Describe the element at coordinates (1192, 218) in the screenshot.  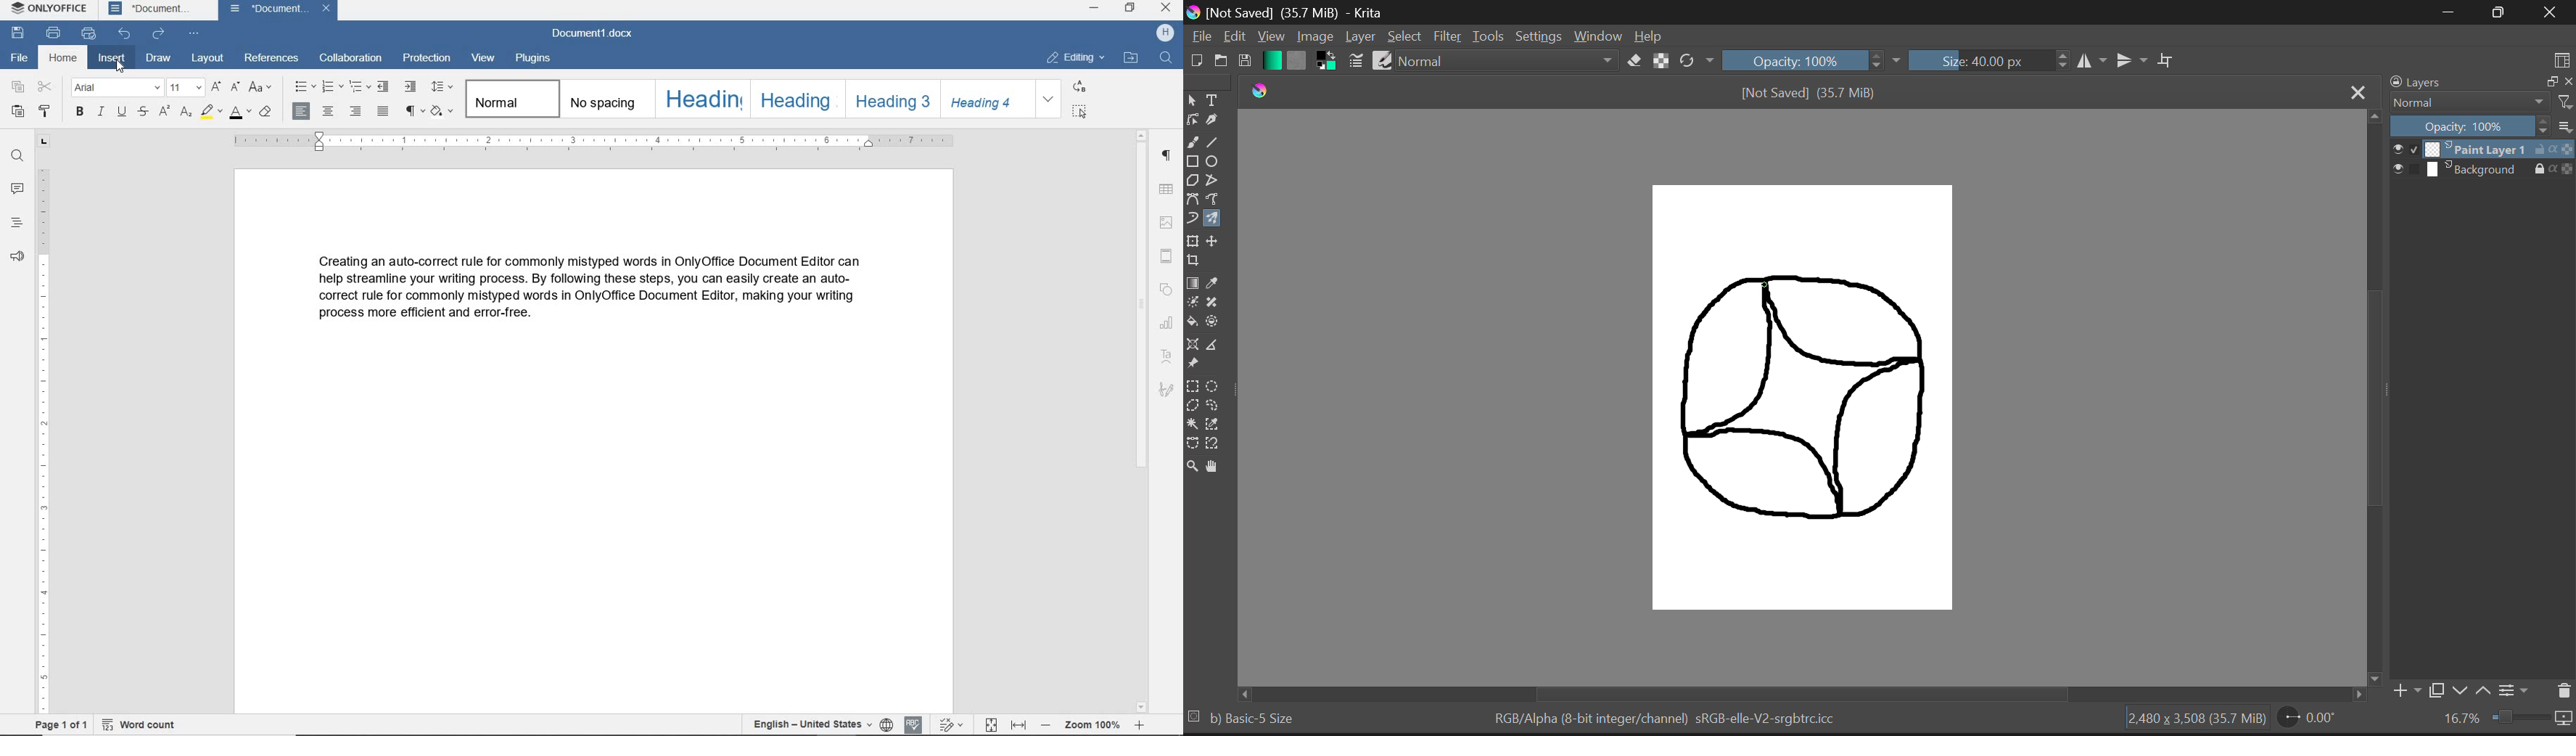
I see `Dynamic Brush` at that location.